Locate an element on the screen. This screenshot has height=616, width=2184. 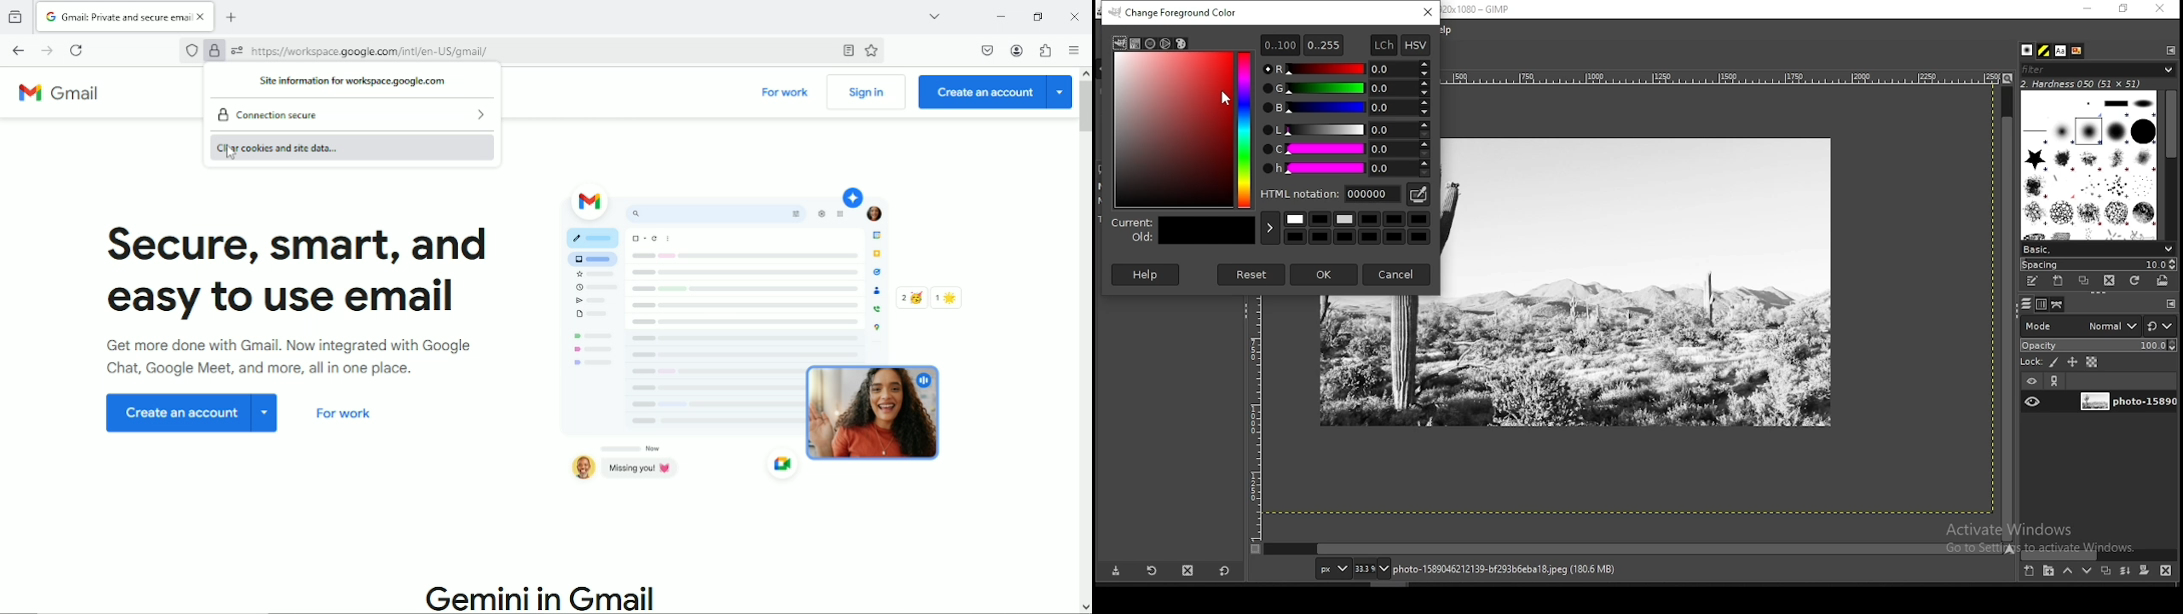
scroll bar is located at coordinates (2172, 163).